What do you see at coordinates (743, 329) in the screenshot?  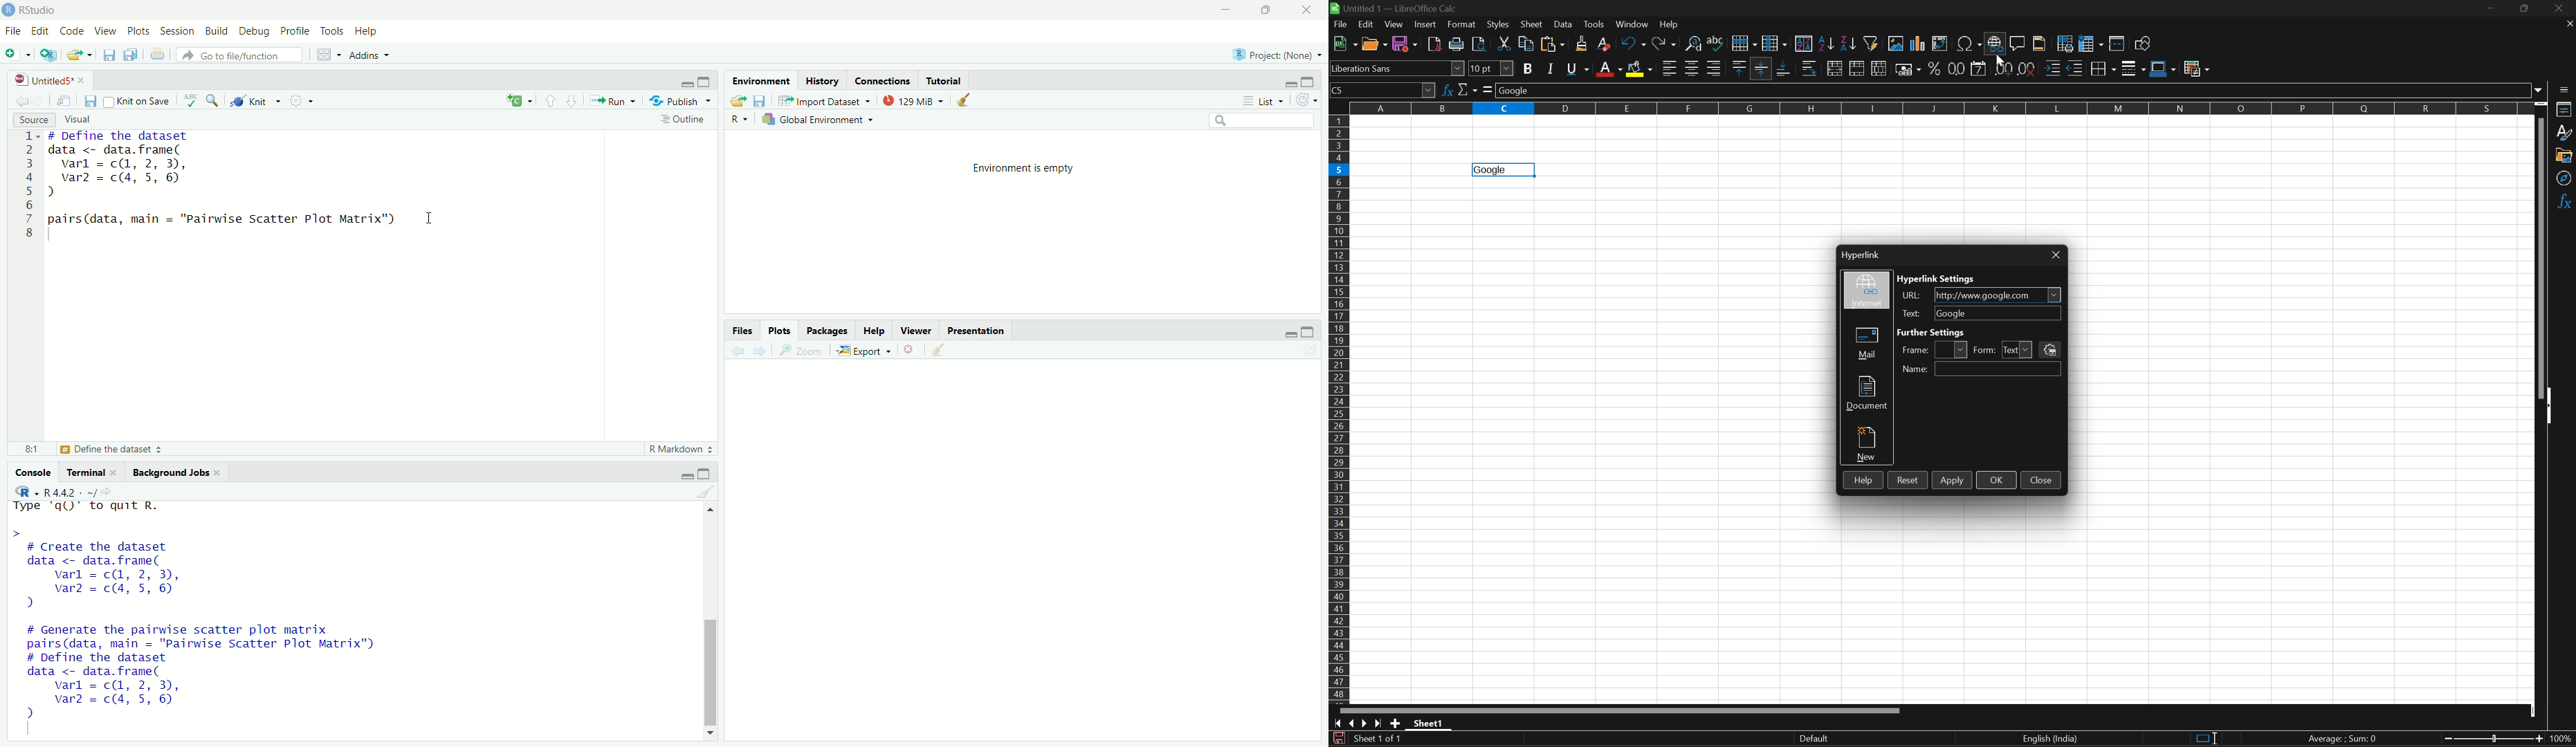 I see `Files` at bounding box center [743, 329].